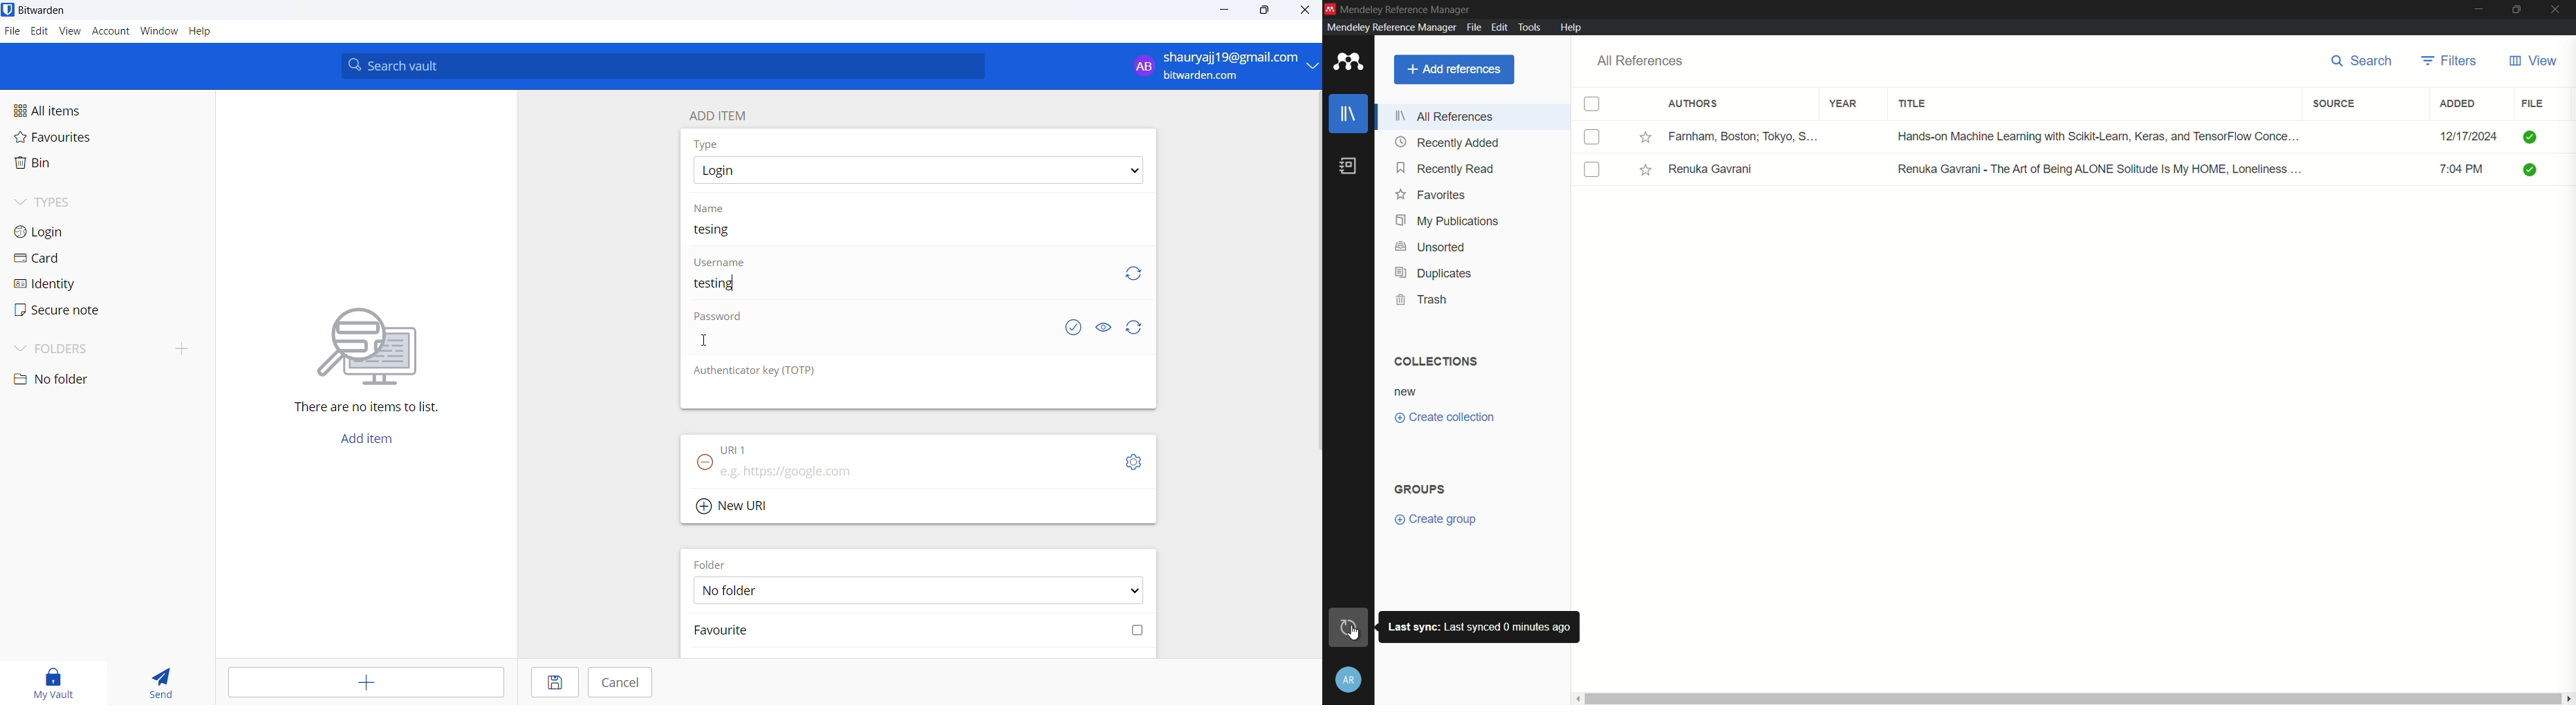 This screenshot has width=2576, height=728. What do you see at coordinates (1390, 27) in the screenshot?
I see `mendeley reference manager` at bounding box center [1390, 27].